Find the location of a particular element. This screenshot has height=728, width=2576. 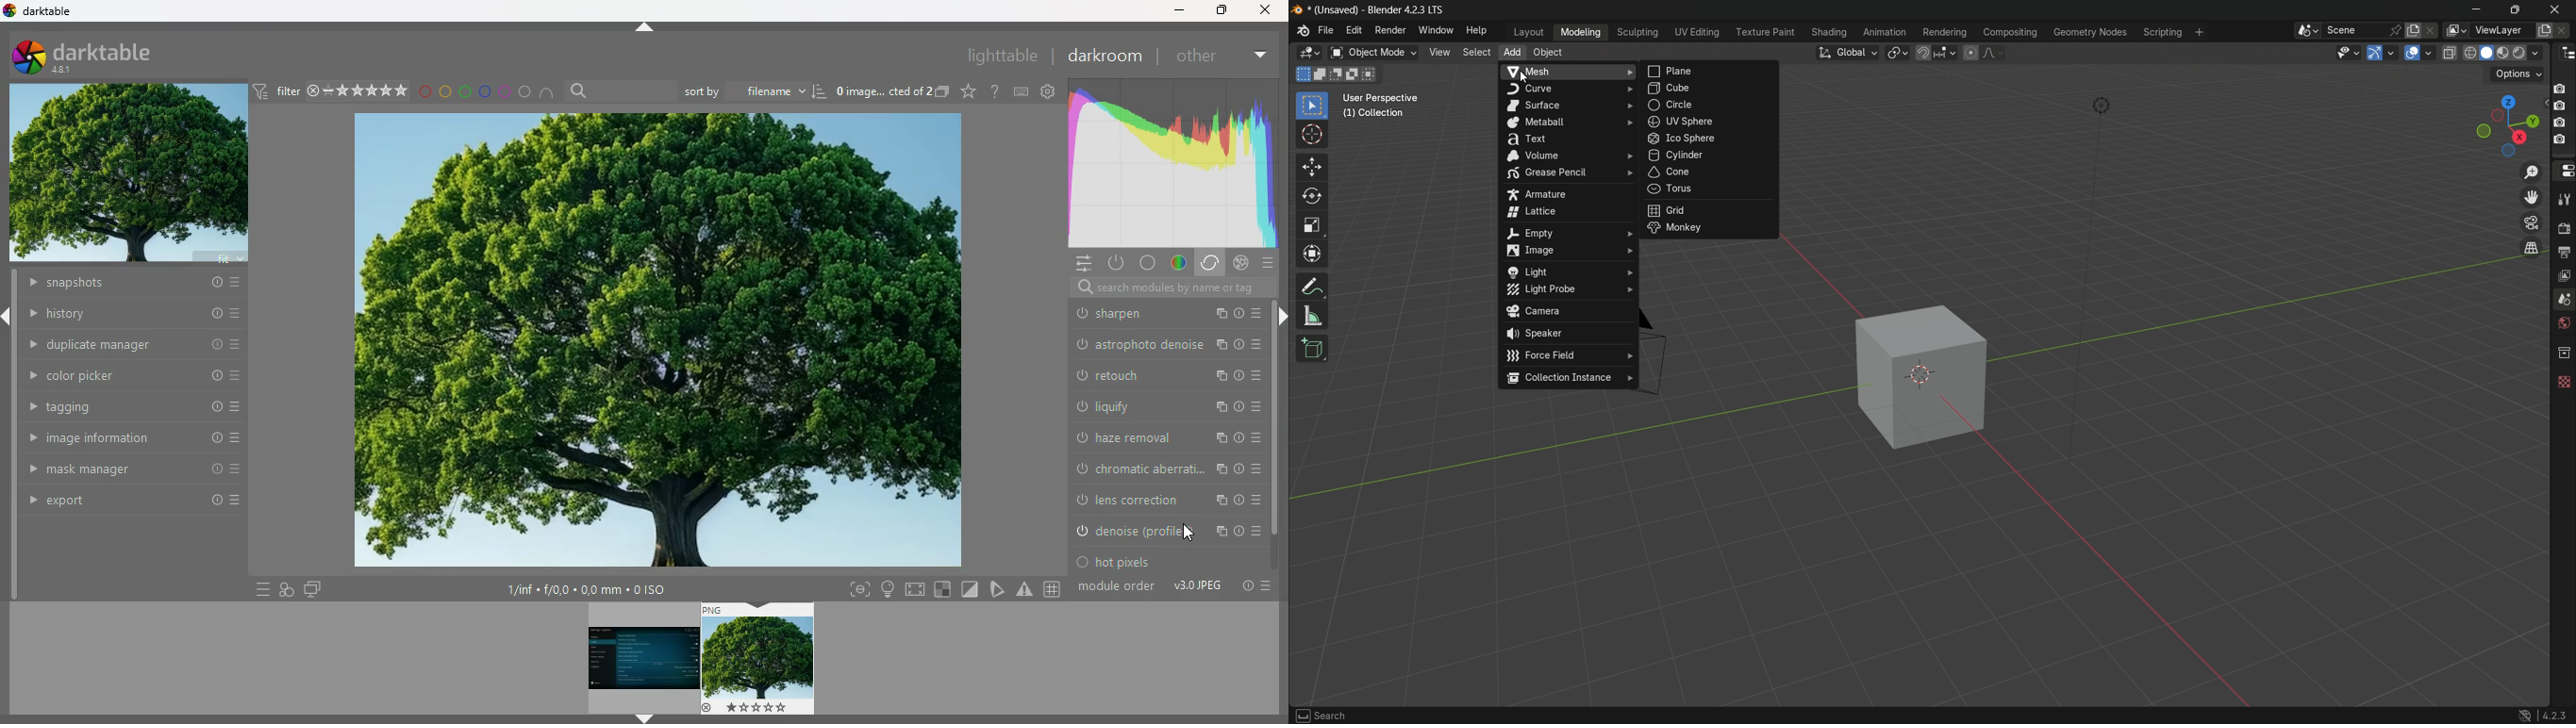

camera is located at coordinates (1569, 313).